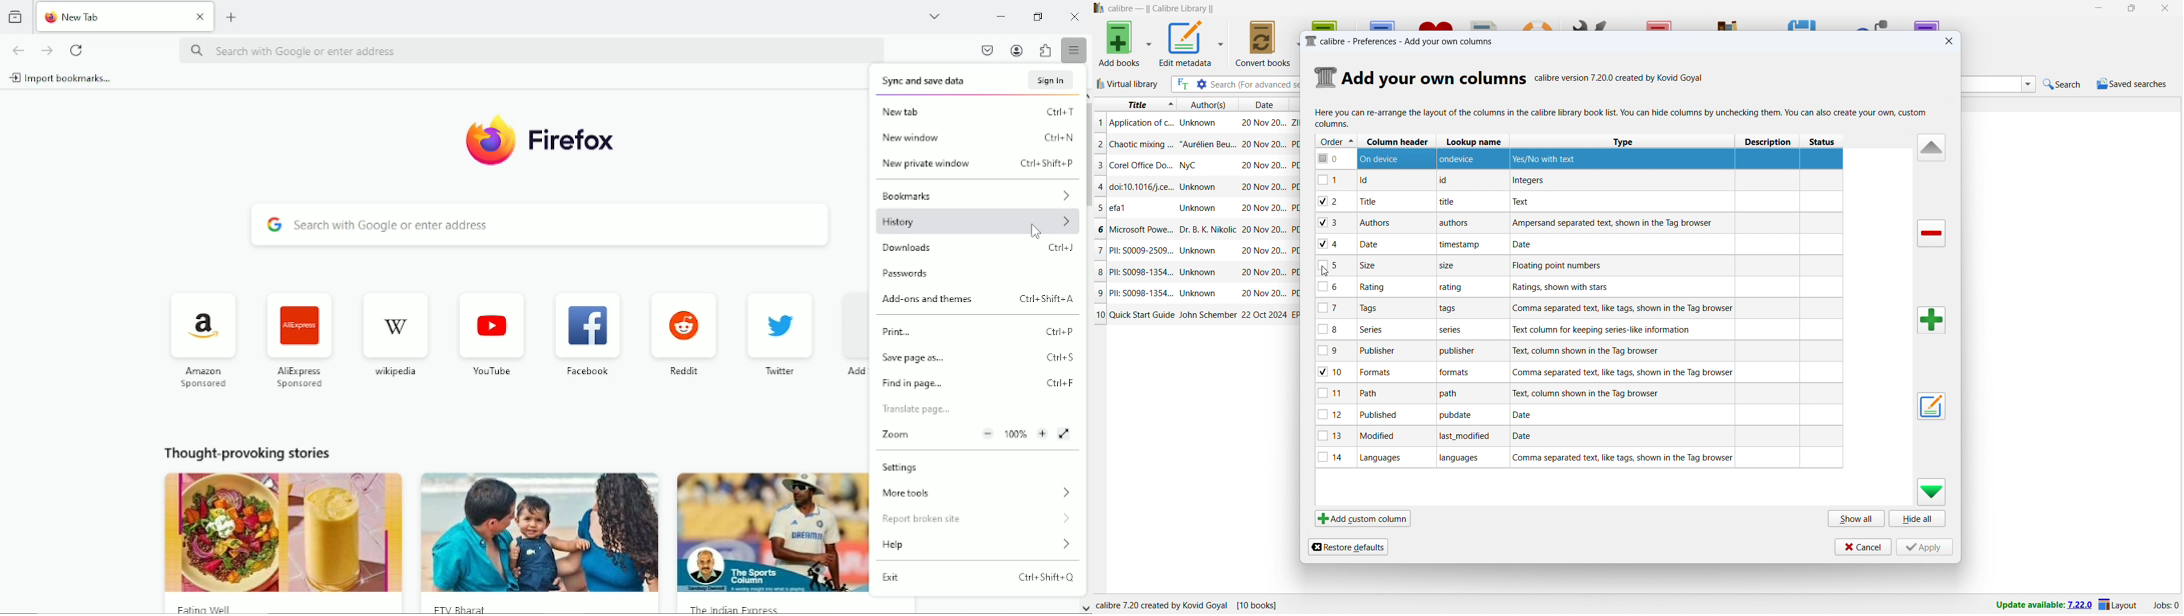 This screenshot has height=616, width=2184. What do you see at coordinates (488, 140) in the screenshot?
I see `icon` at bounding box center [488, 140].